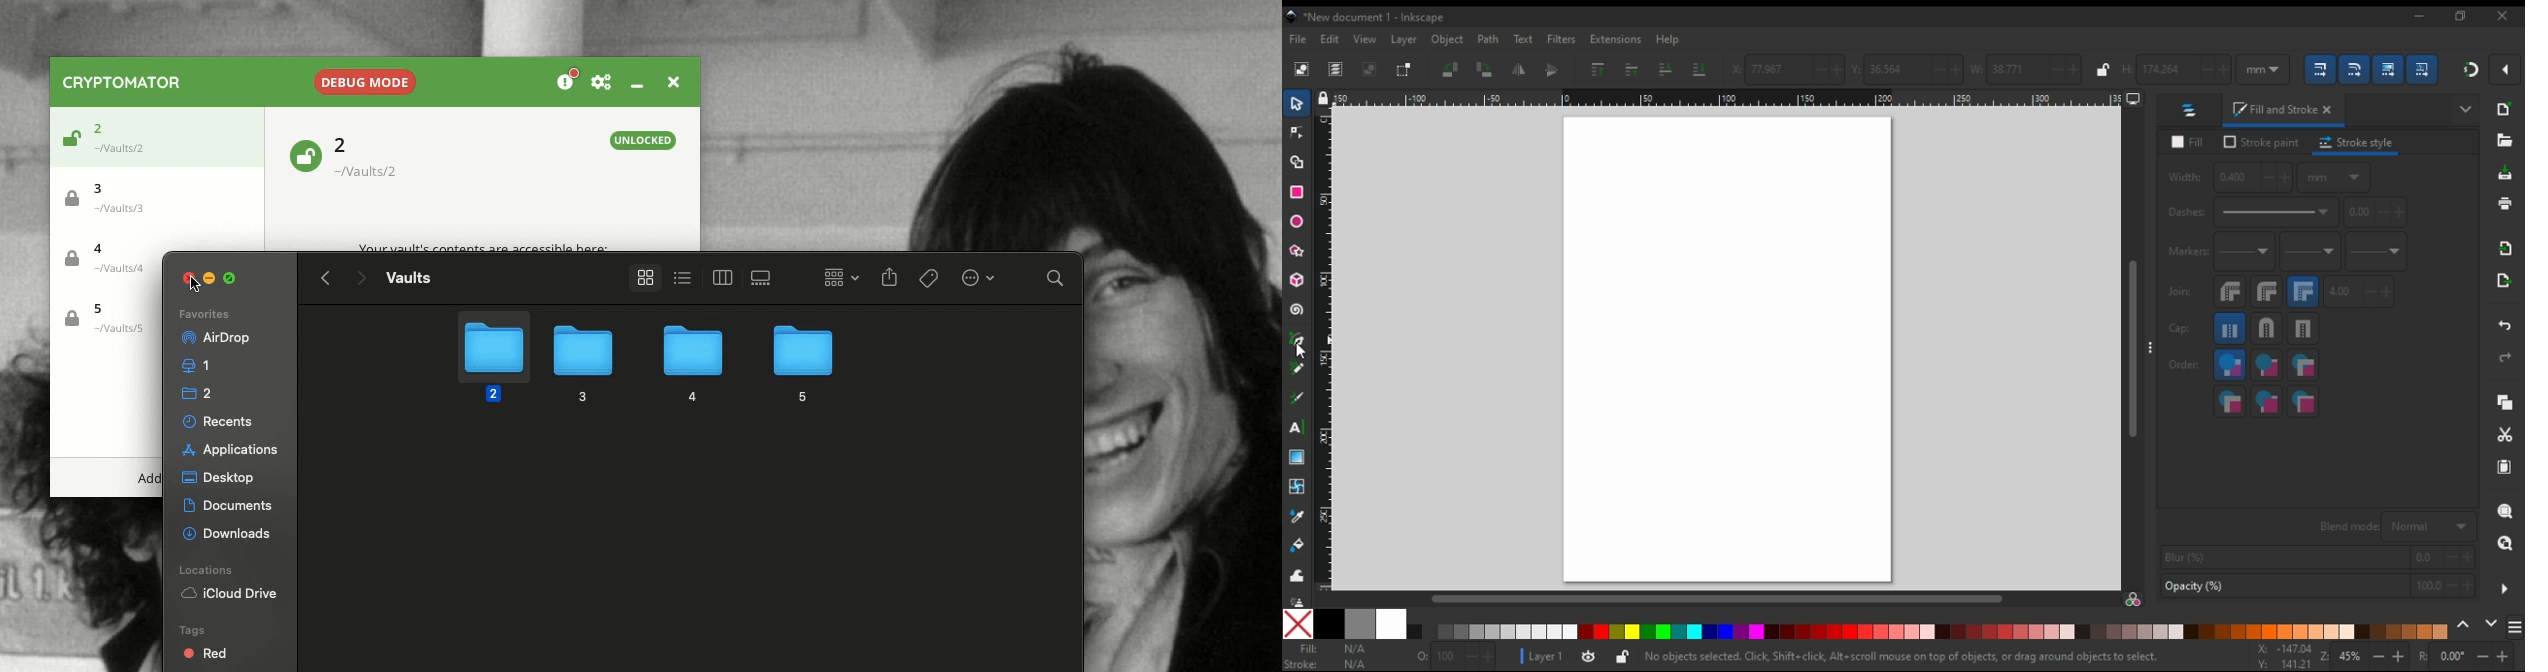  What do you see at coordinates (2358, 143) in the screenshot?
I see `stroke style` at bounding box center [2358, 143].